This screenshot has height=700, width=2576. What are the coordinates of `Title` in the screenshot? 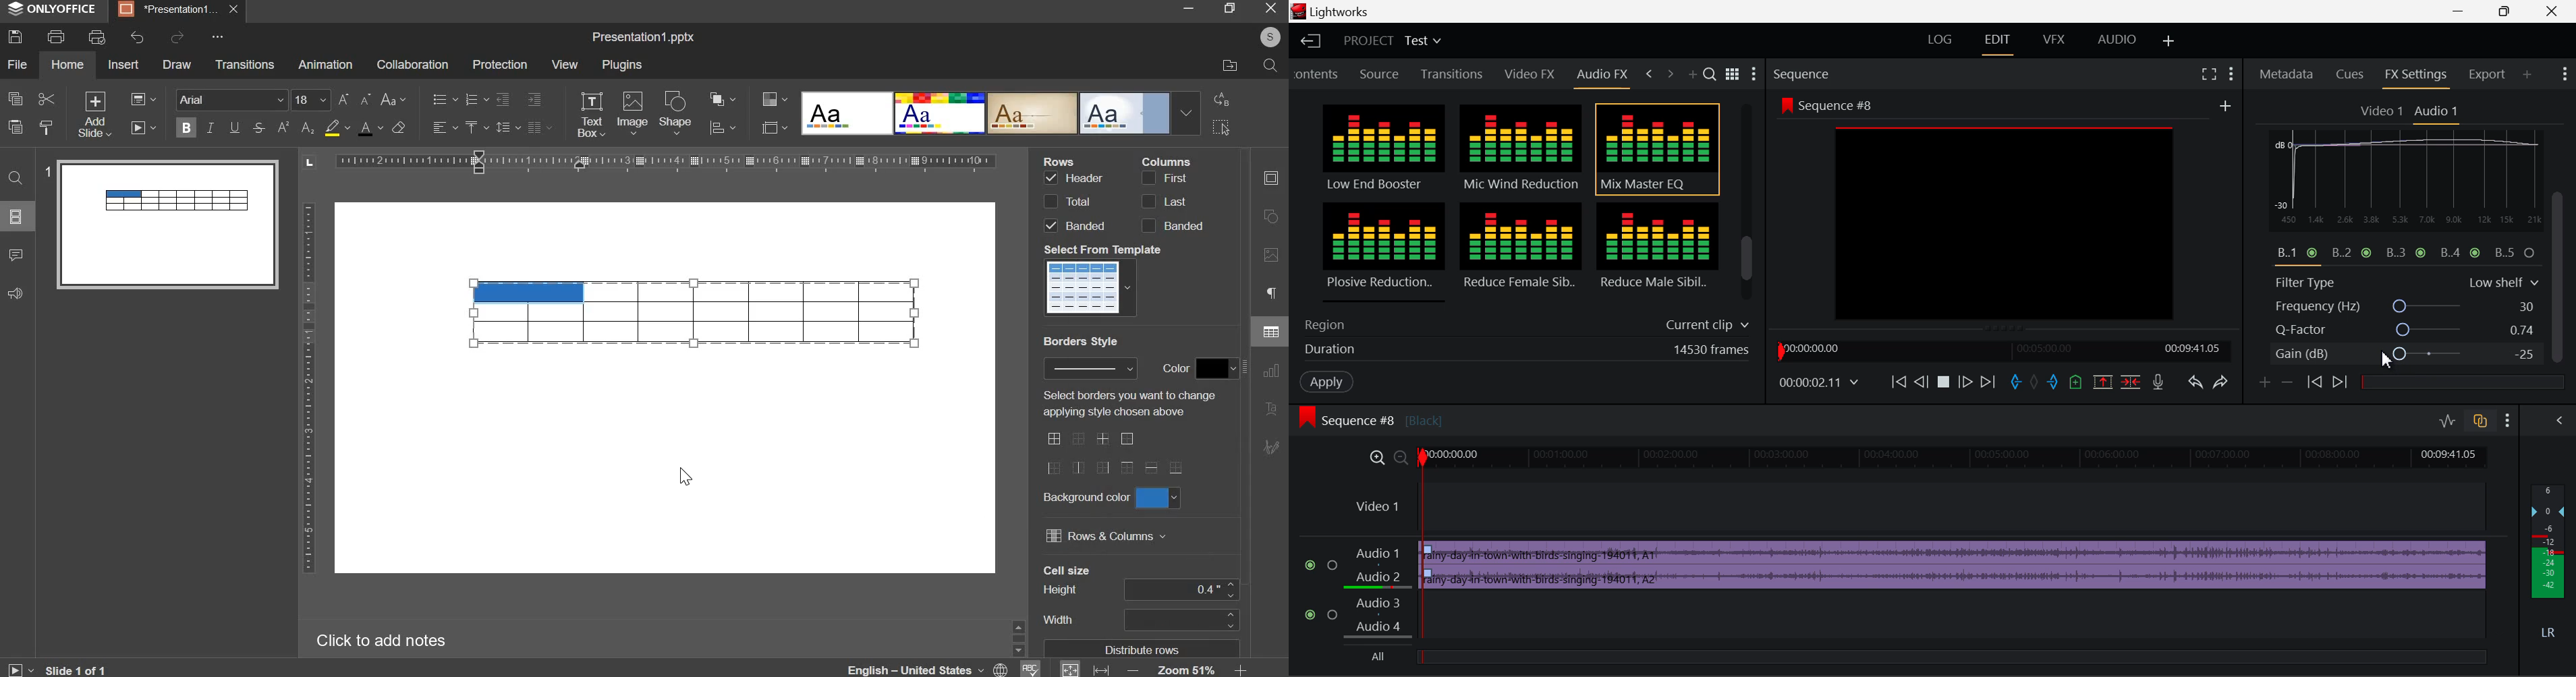 It's located at (643, 38).